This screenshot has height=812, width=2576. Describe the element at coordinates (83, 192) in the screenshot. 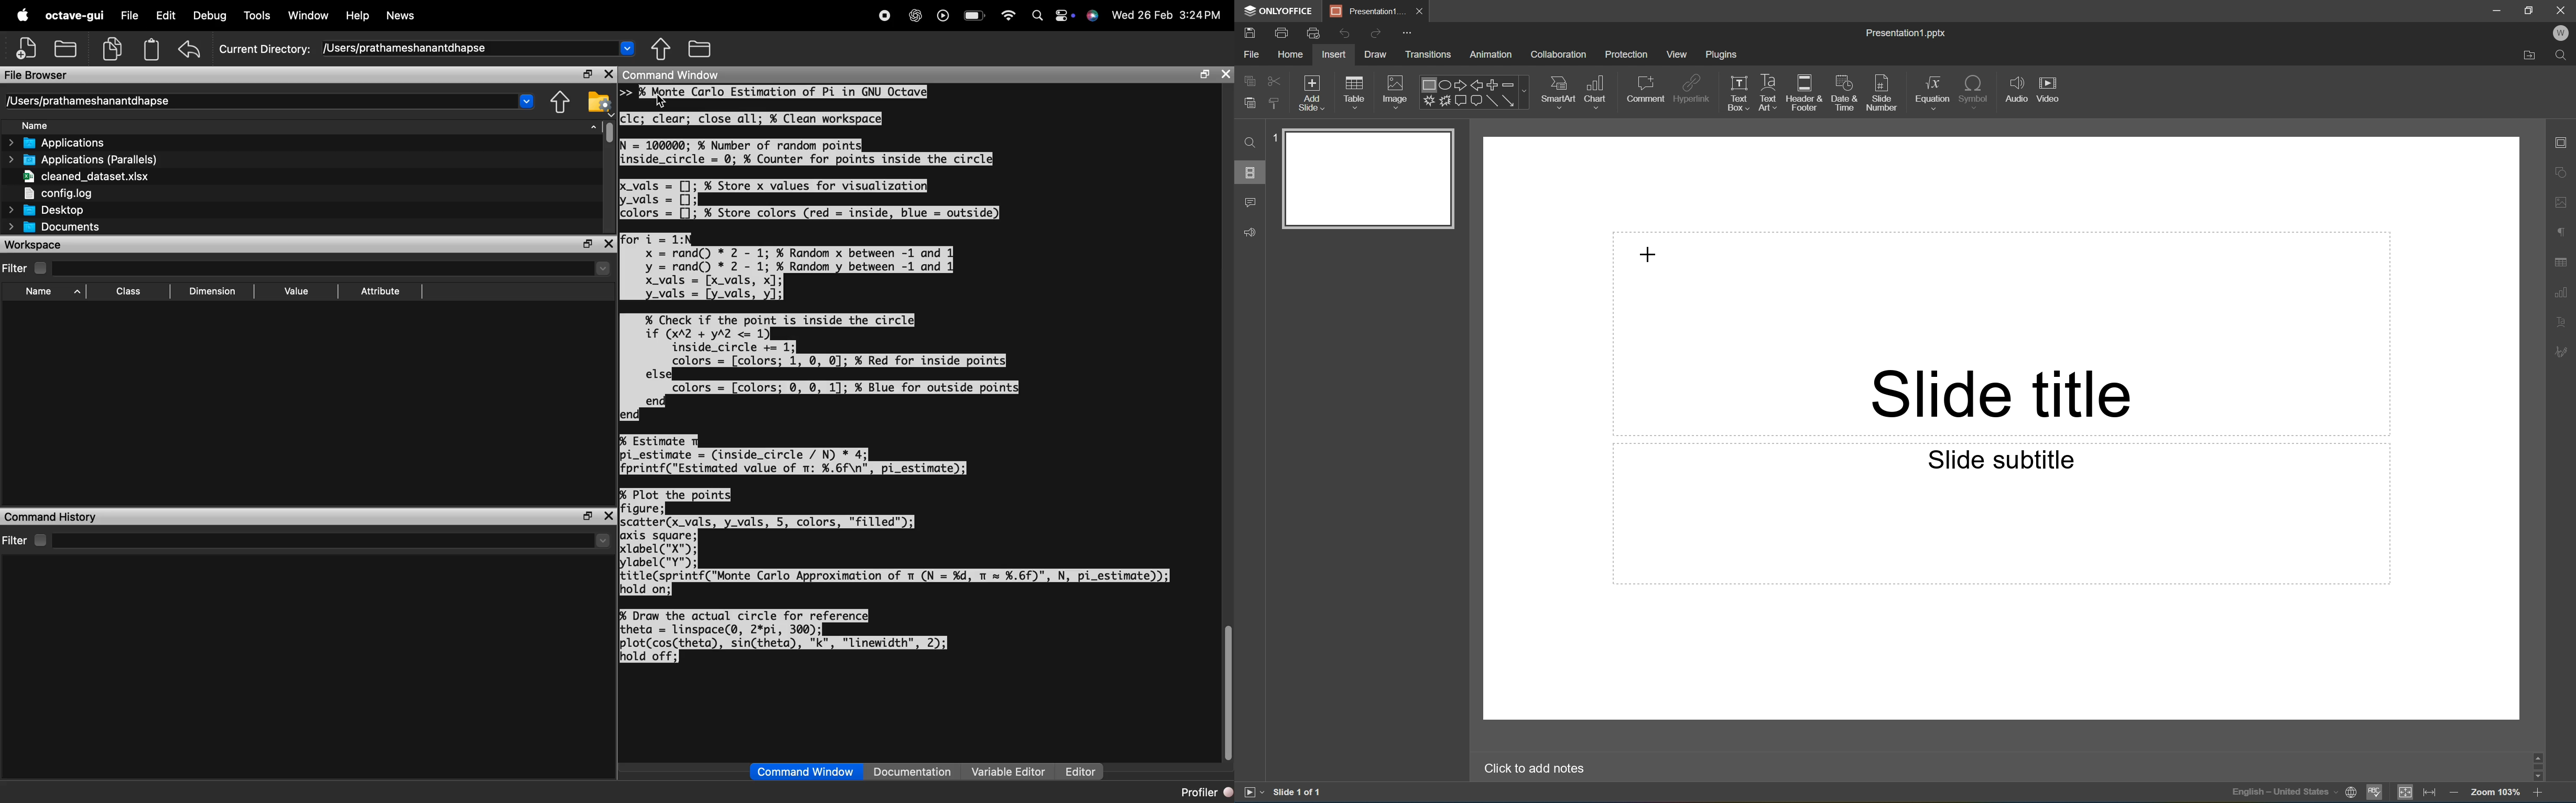

I see `config.log` at that location.